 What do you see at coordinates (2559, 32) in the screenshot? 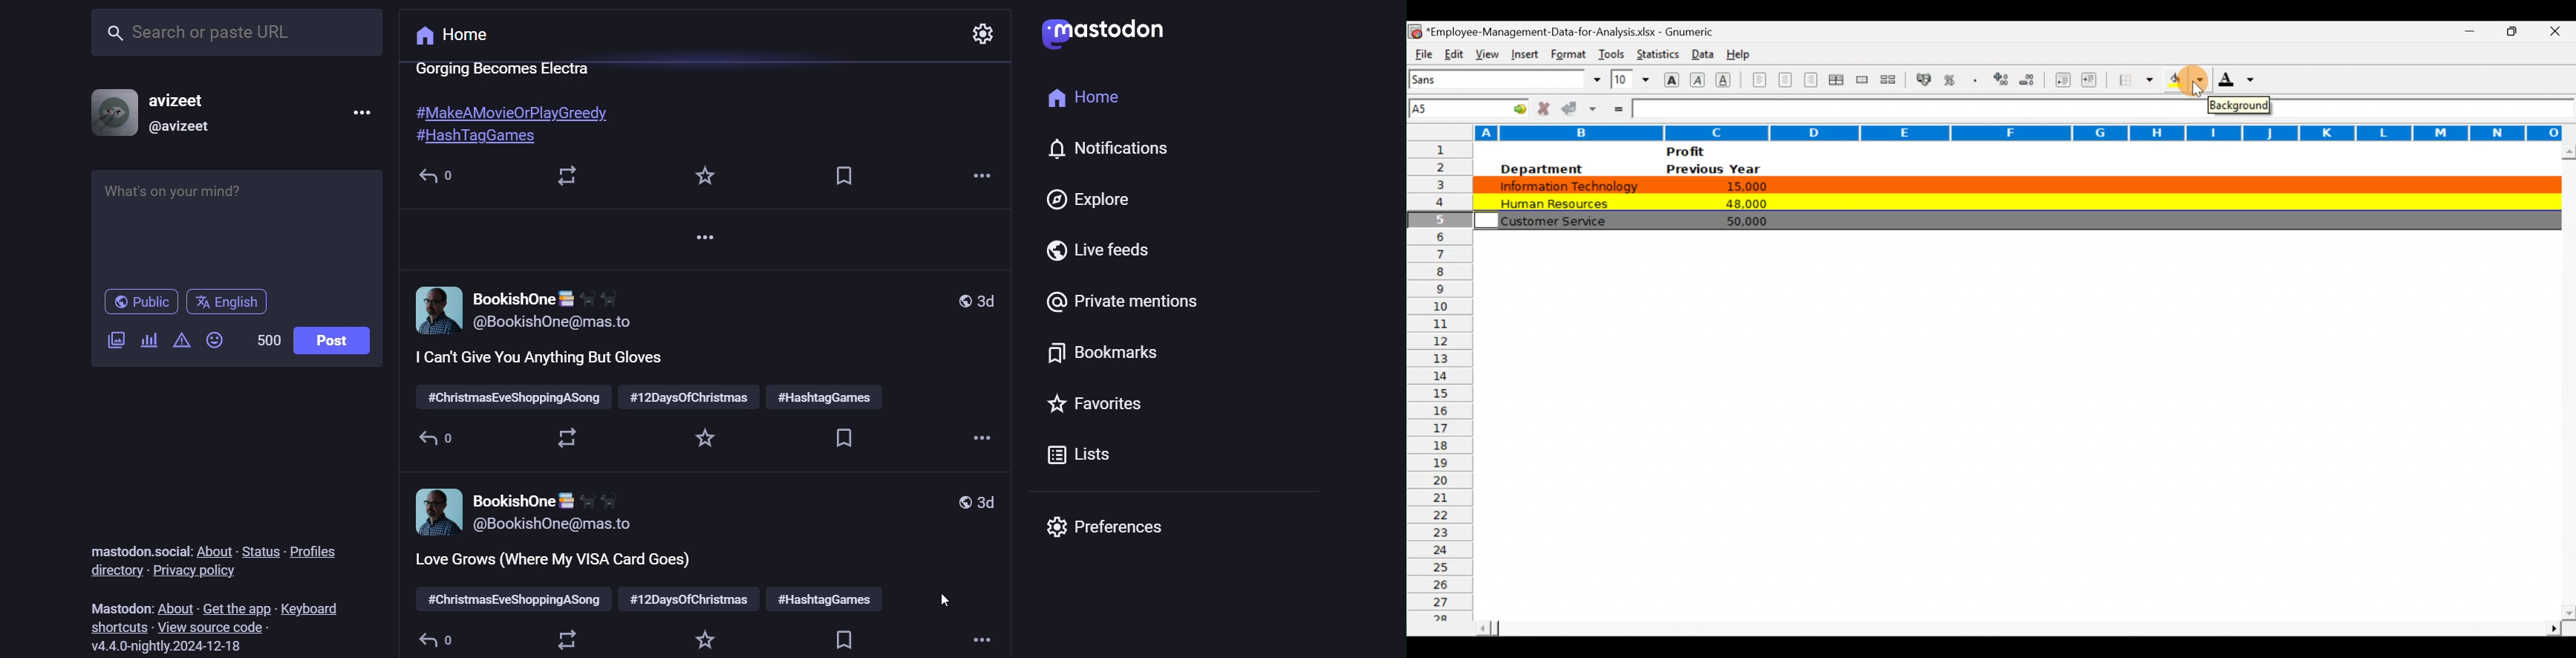
I see `Close` at bounding box center [2559, 32].